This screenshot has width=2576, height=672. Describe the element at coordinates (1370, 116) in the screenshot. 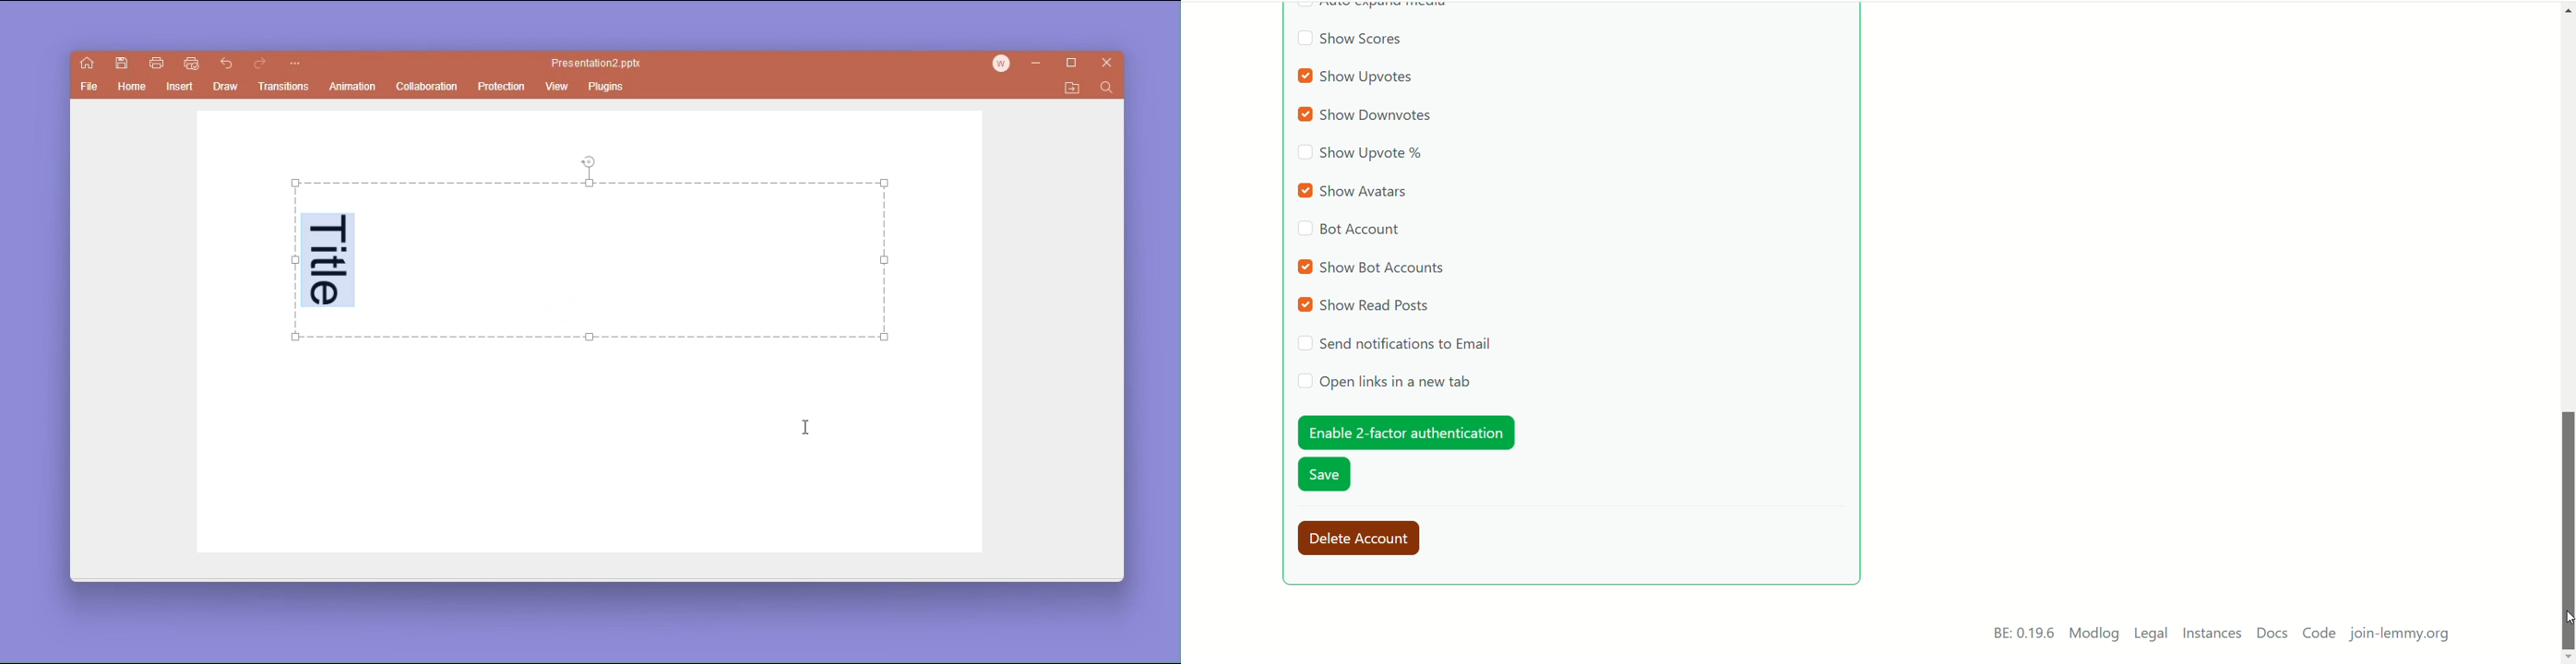

I see `show downvotes` at that location.